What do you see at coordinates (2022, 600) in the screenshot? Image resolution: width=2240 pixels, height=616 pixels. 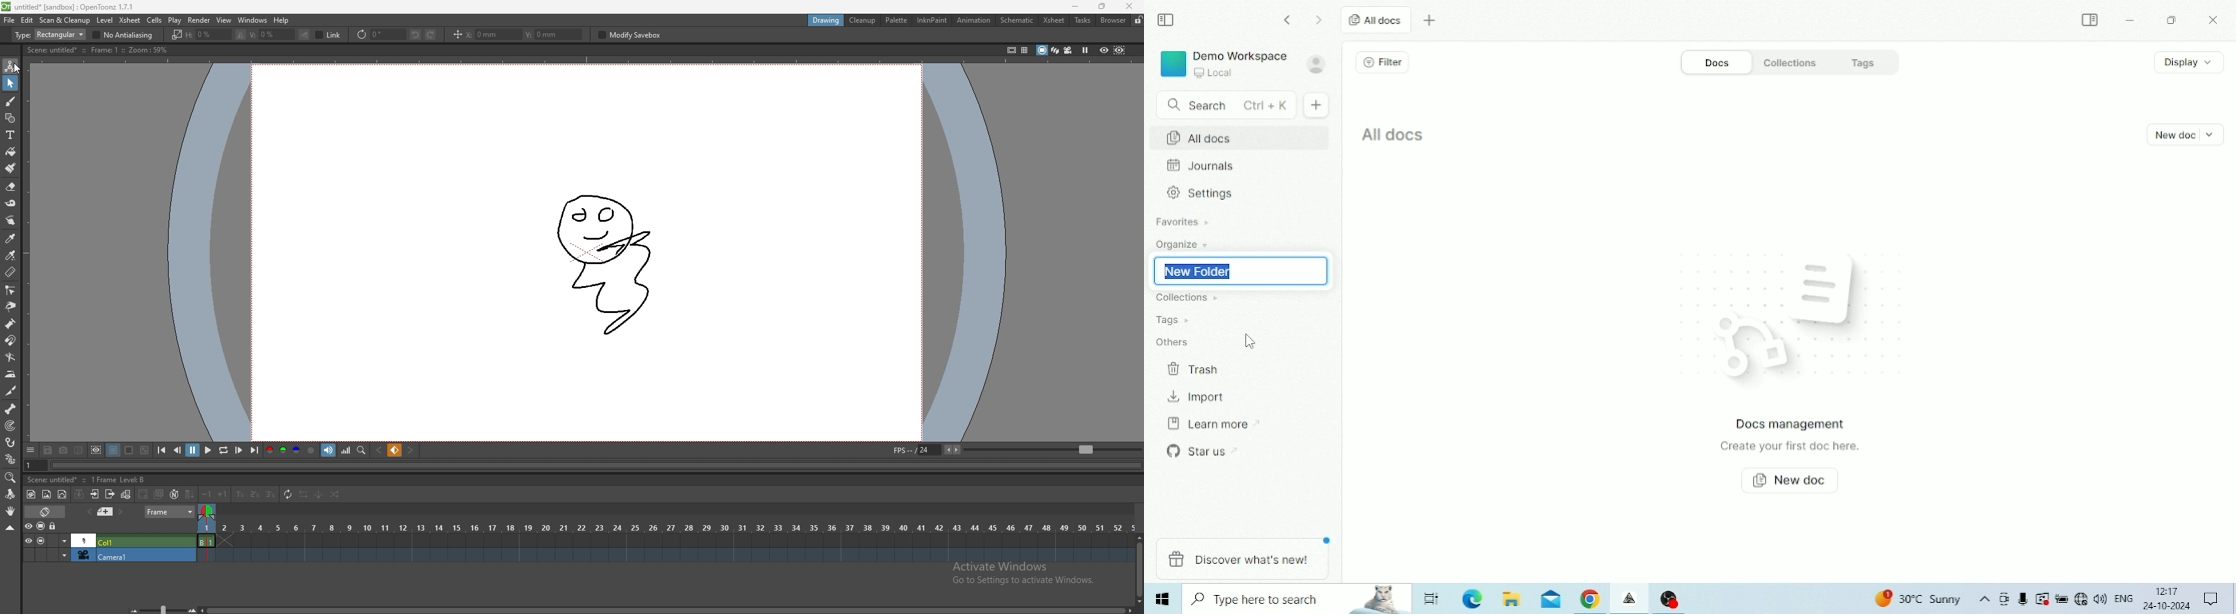 I see `Mic` at bounding box center [2022, 600].